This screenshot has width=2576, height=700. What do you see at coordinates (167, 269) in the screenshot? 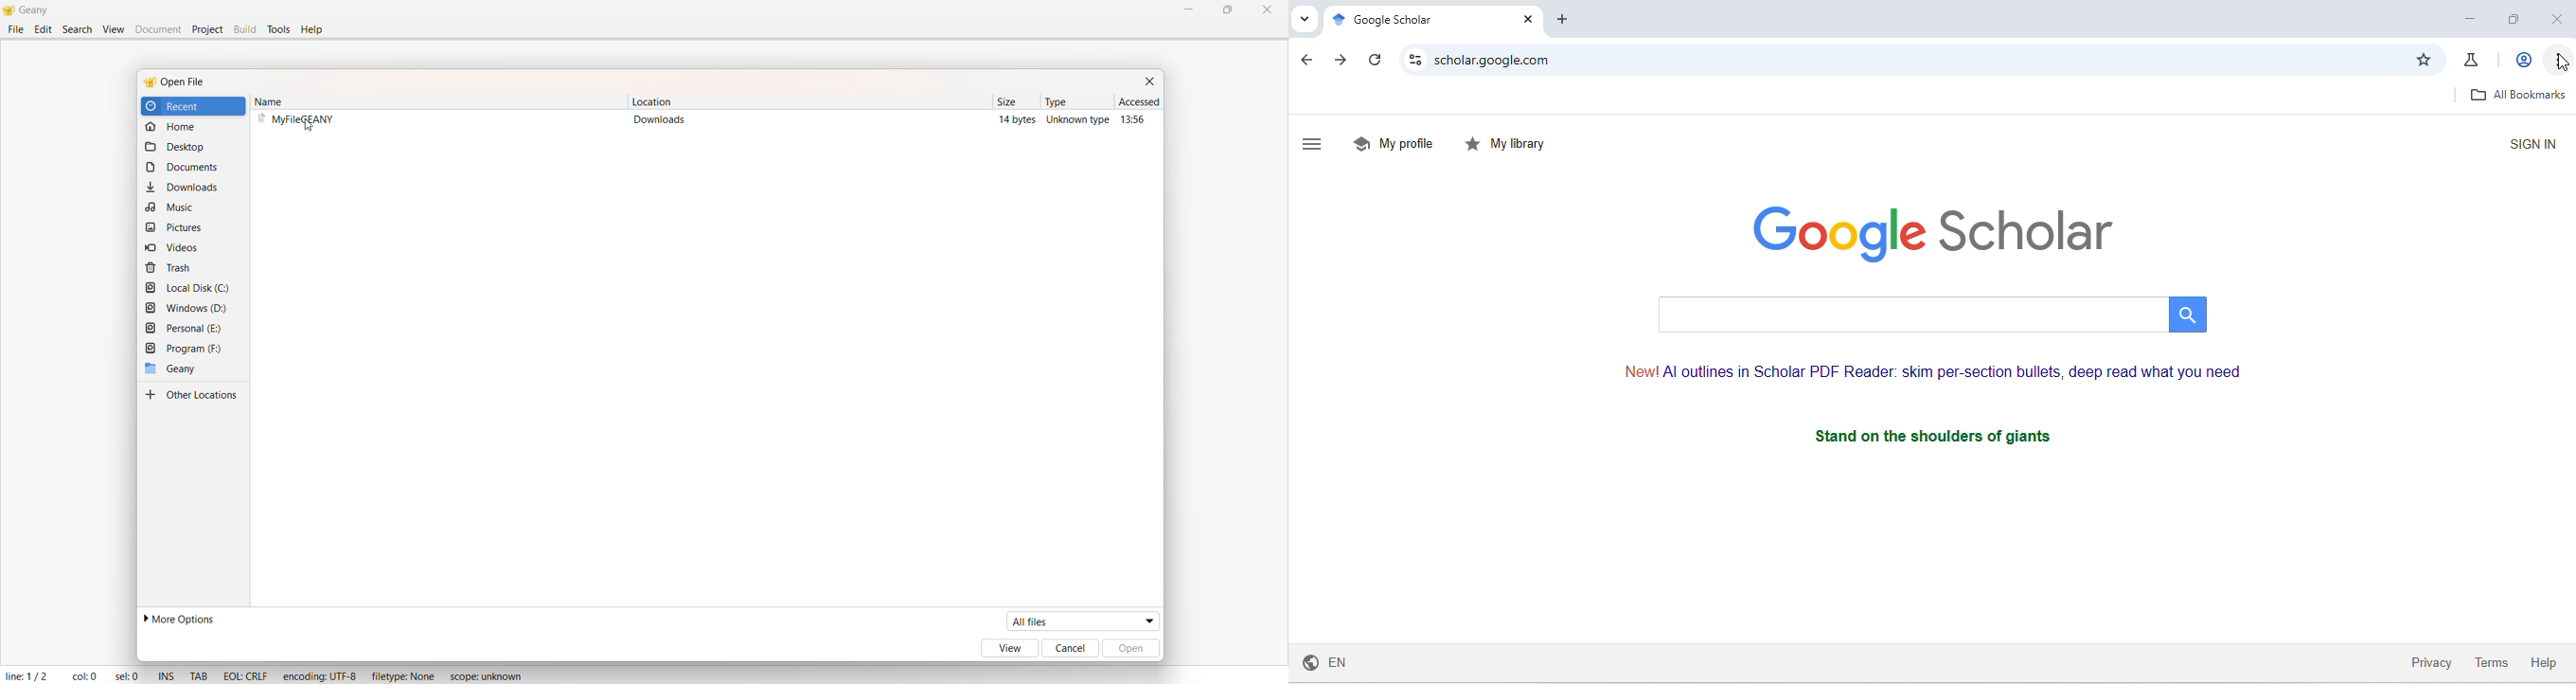
I see `trash` at bounding box center [167, 269].